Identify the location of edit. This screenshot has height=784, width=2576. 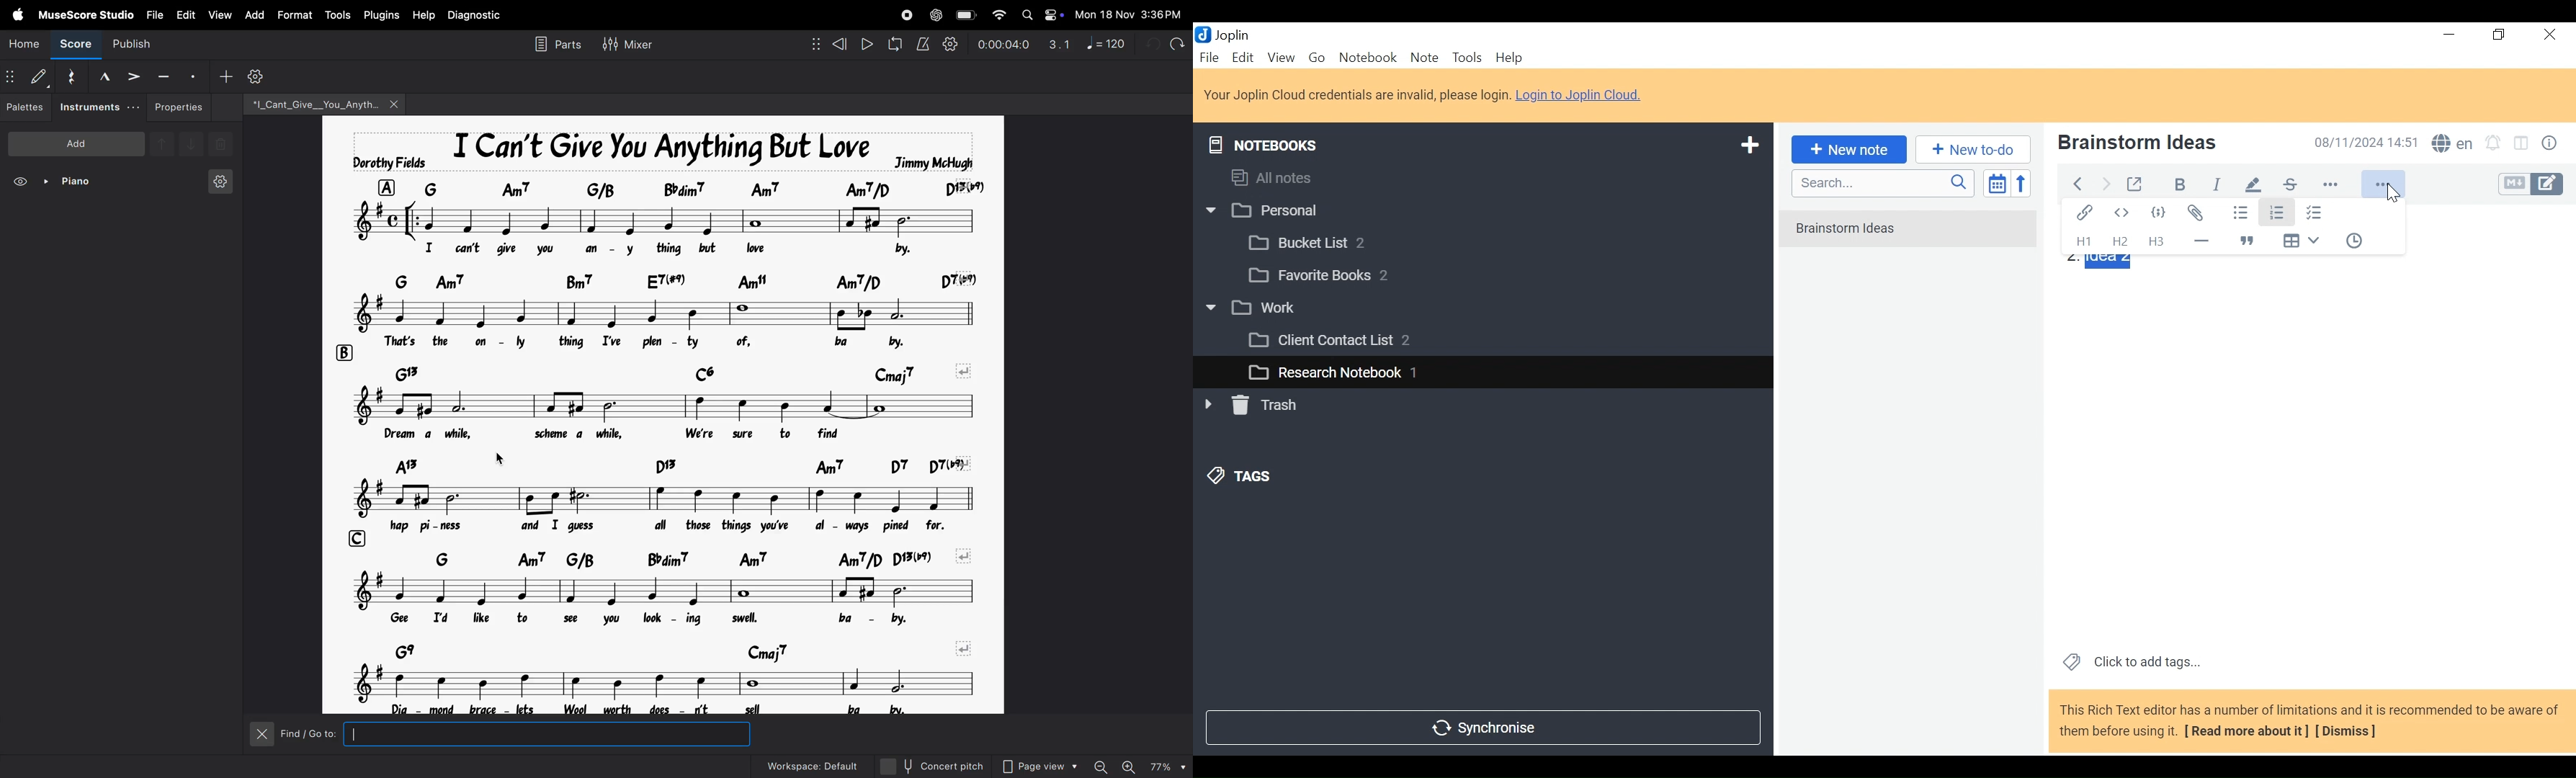
(184, 13).